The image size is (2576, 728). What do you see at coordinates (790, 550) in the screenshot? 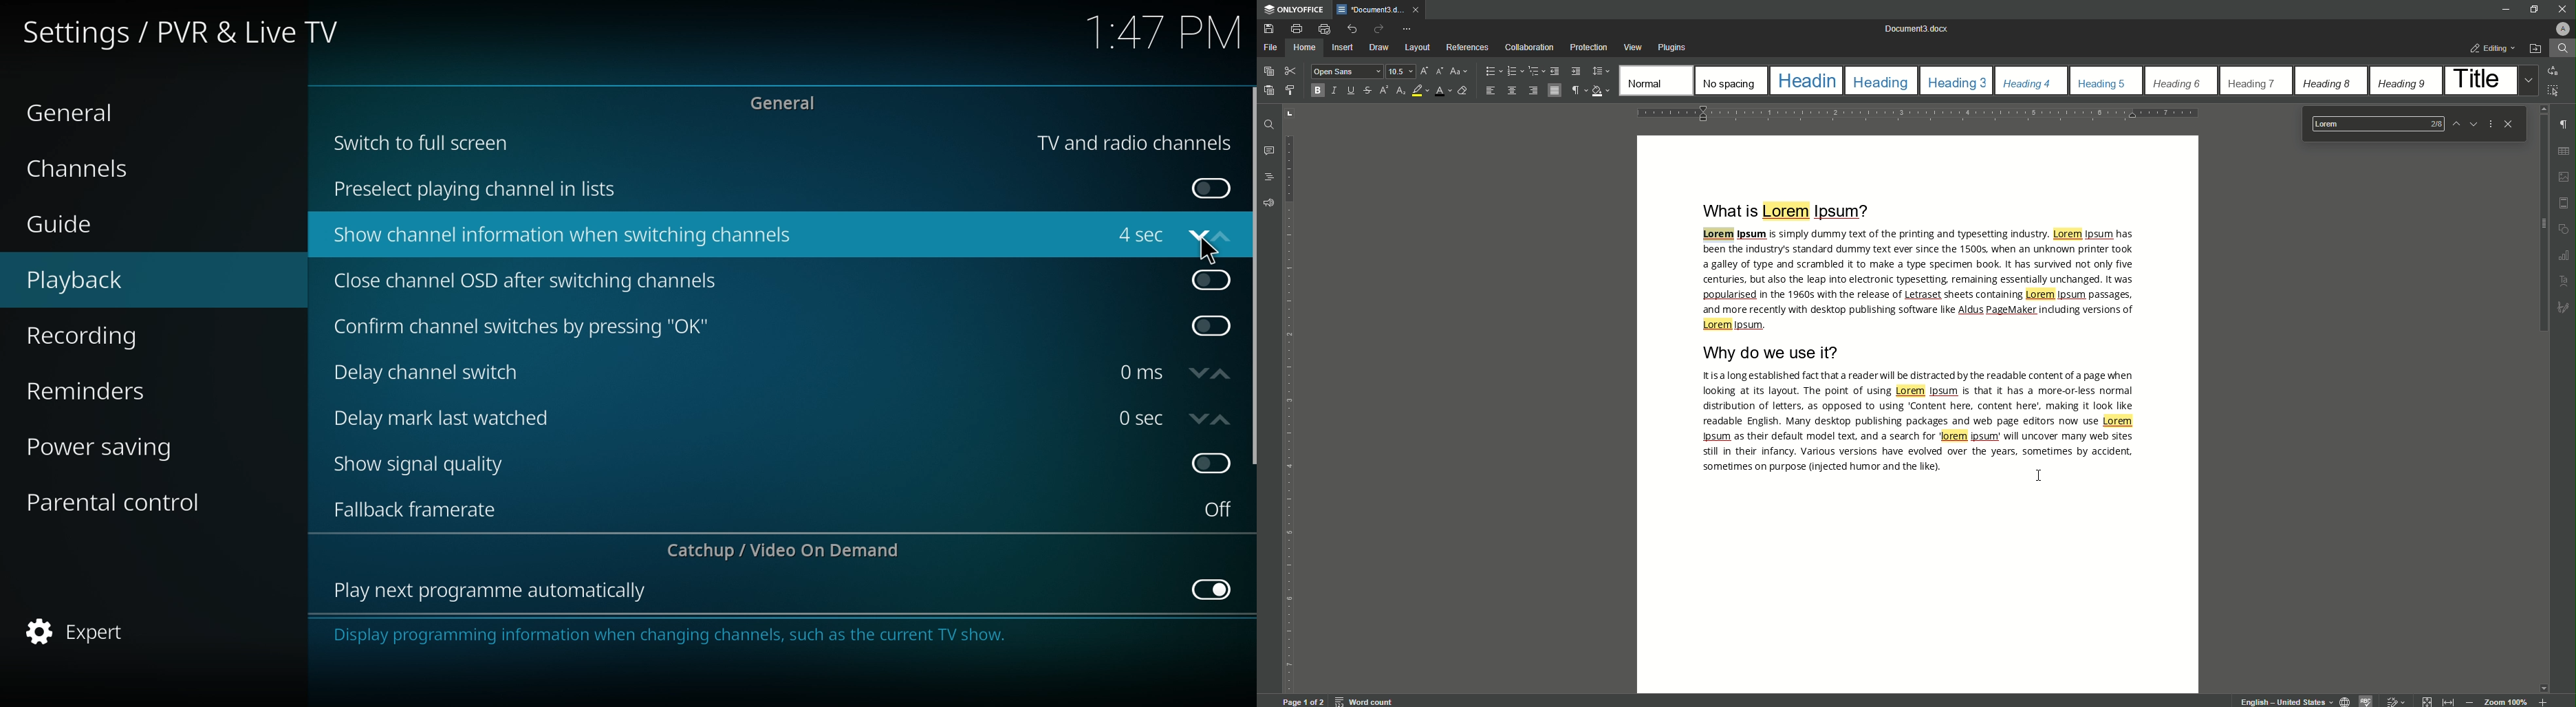
I see `catchup/video on demand` at bounding box center [790, 550].